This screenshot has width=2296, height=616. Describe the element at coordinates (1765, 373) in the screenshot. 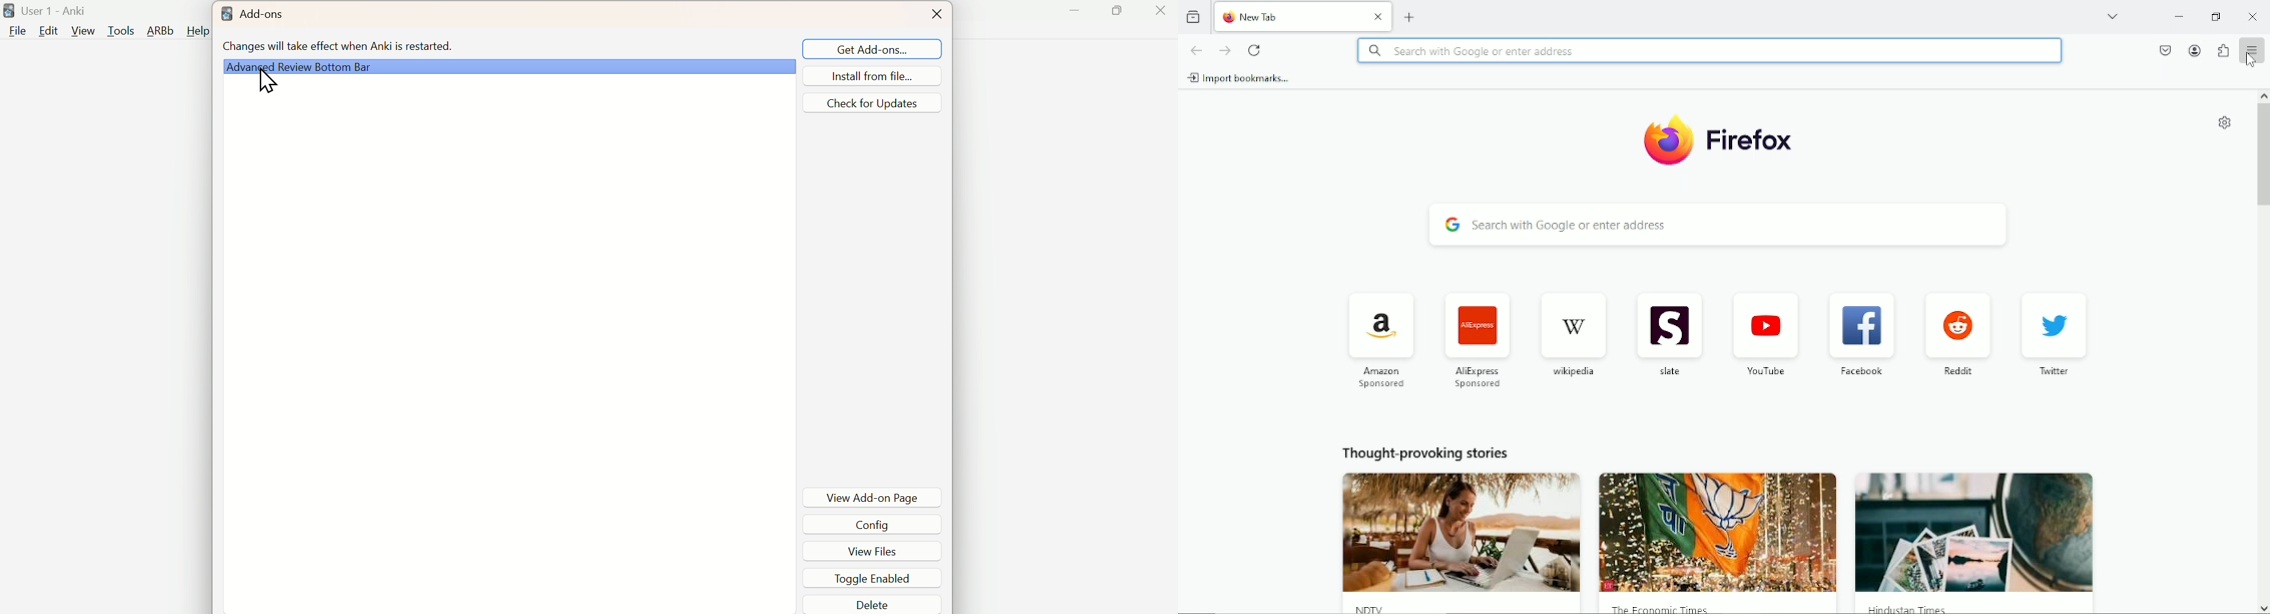

I see `youtube` at that location.